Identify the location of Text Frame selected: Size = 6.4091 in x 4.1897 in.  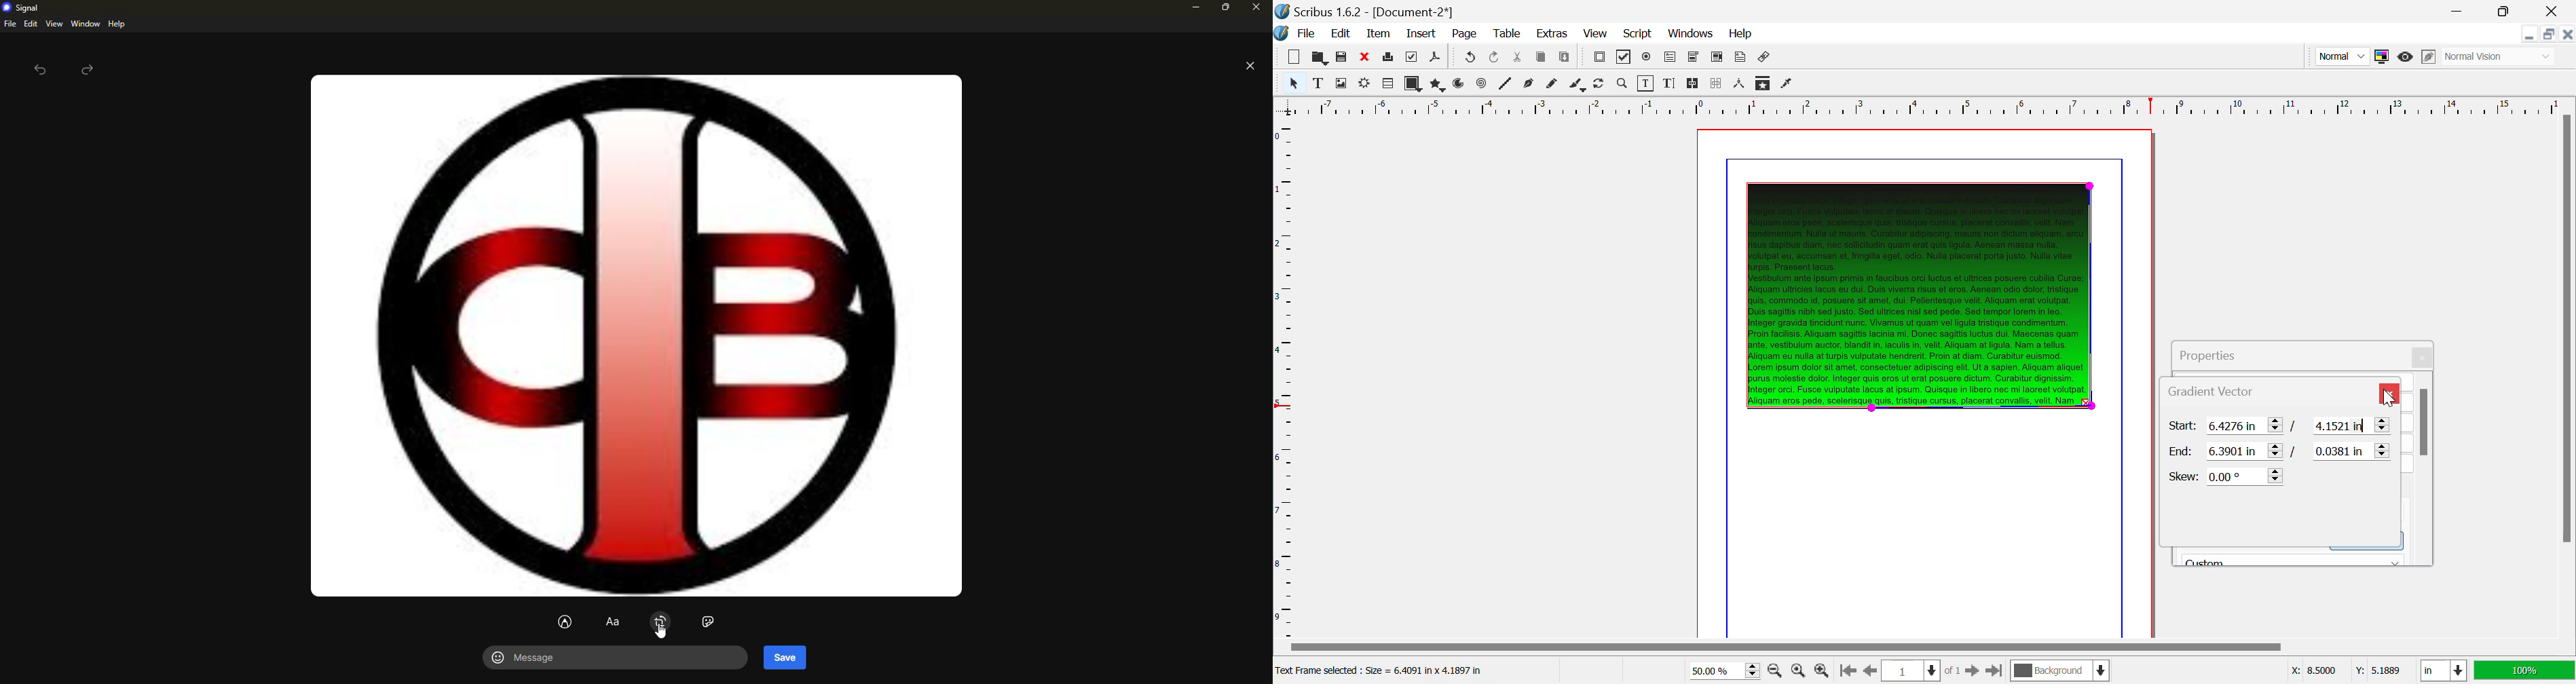
(1382, 671).